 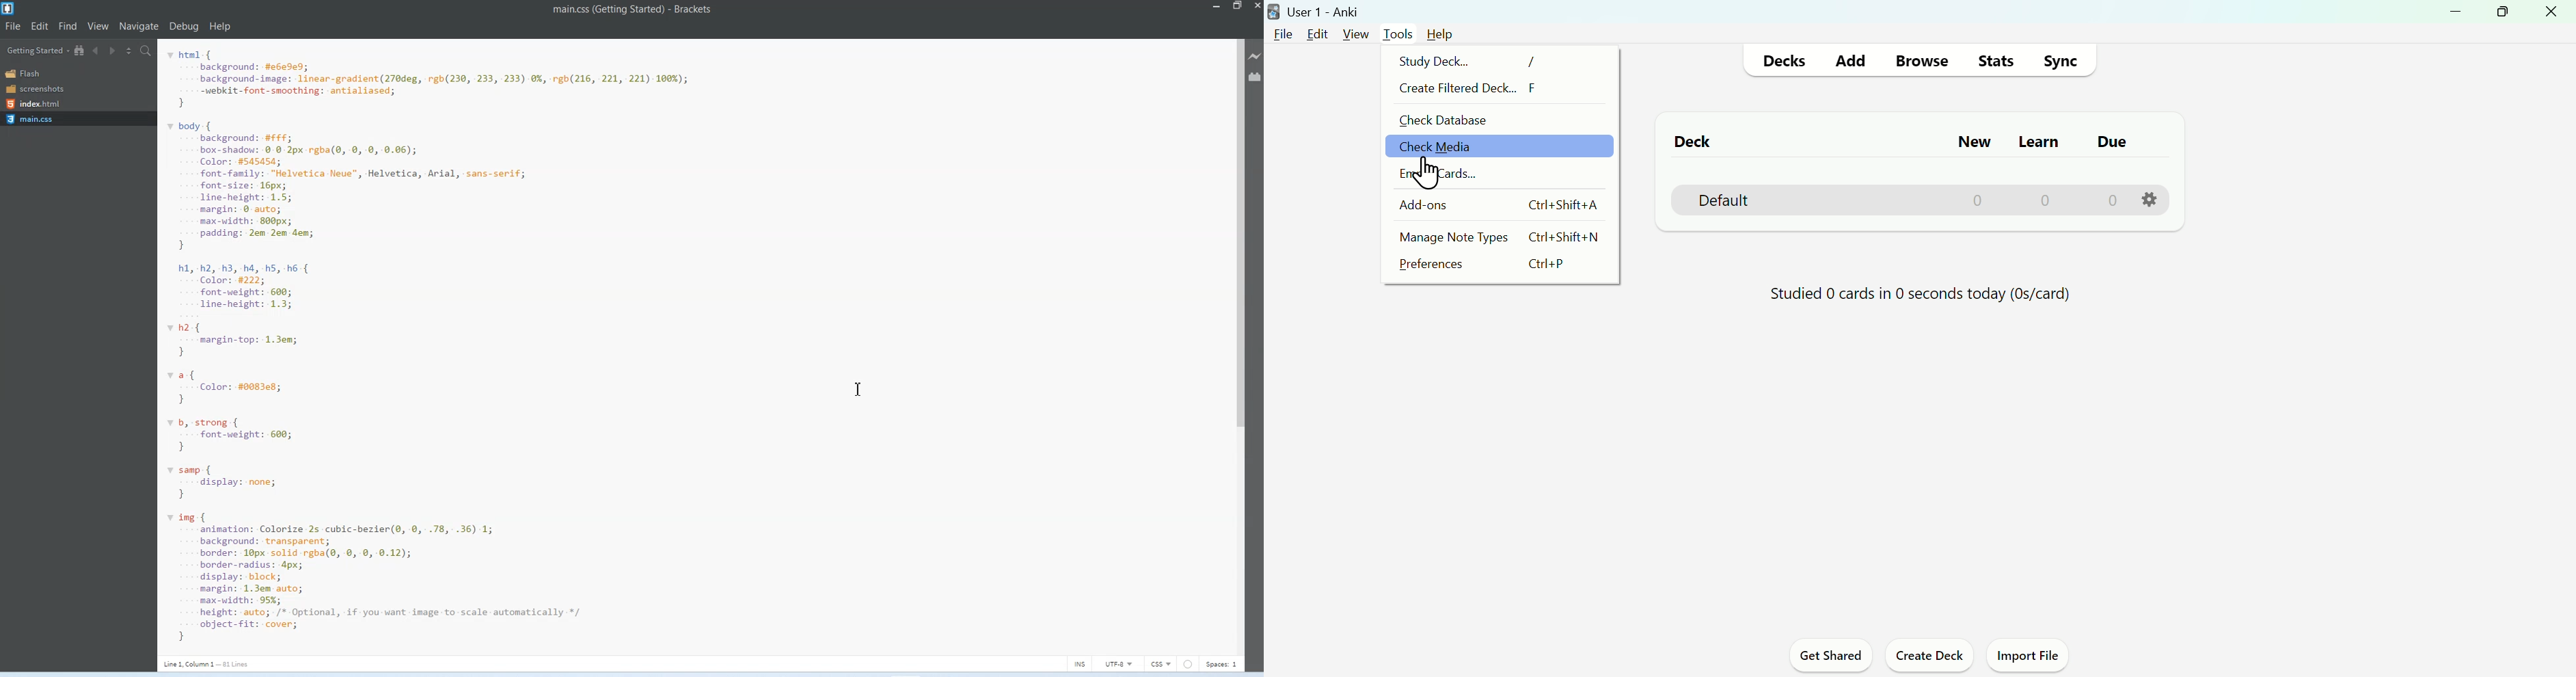 I want to click on Deck, so click(x=1687, y=142).